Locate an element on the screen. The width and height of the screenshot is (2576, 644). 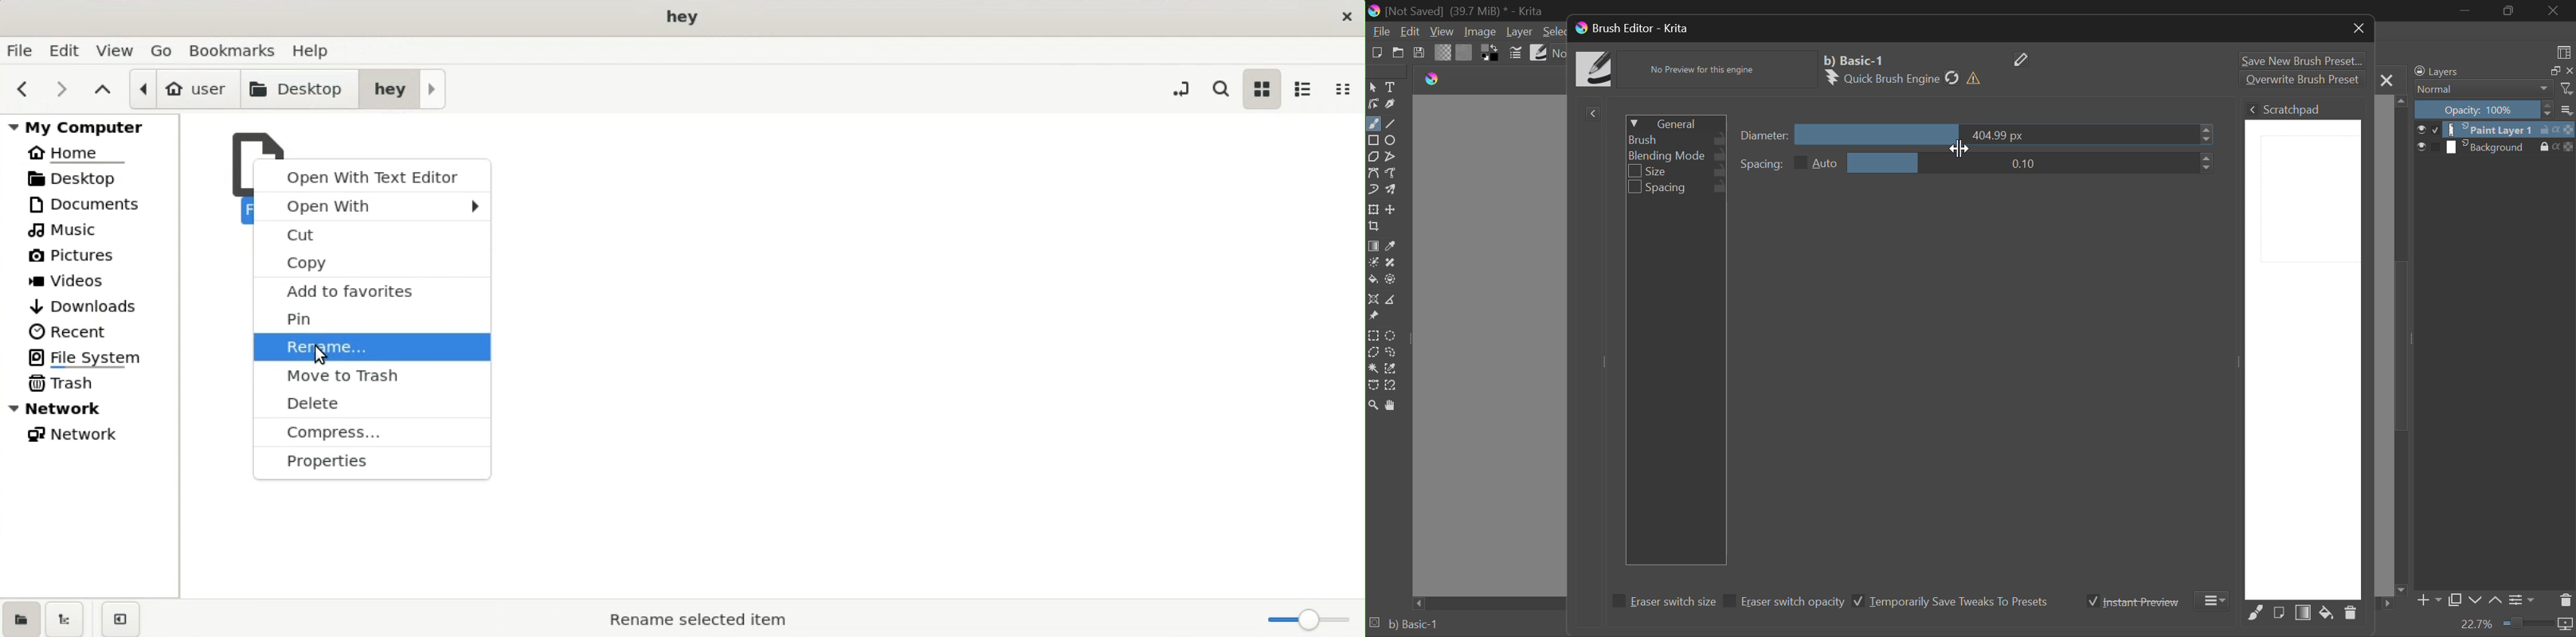
Dynamic Brush is located at coordinates (1373, 190).